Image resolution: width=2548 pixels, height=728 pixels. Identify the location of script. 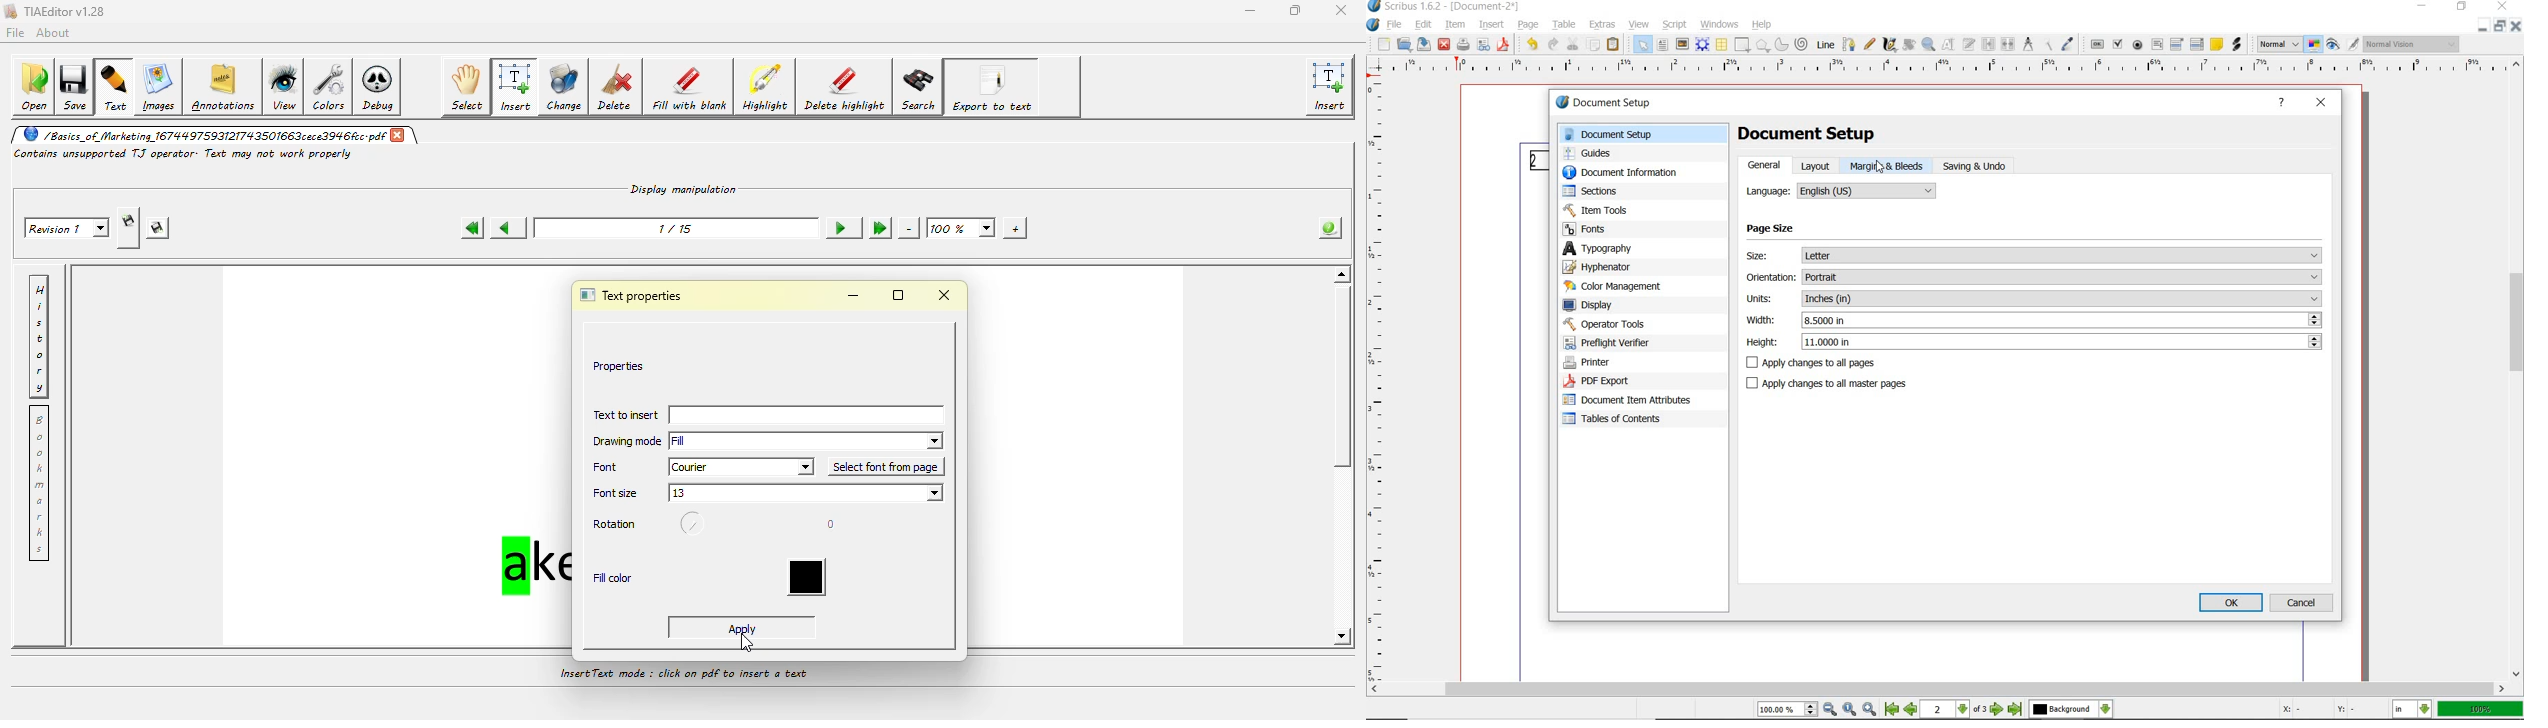
(1676, 24).